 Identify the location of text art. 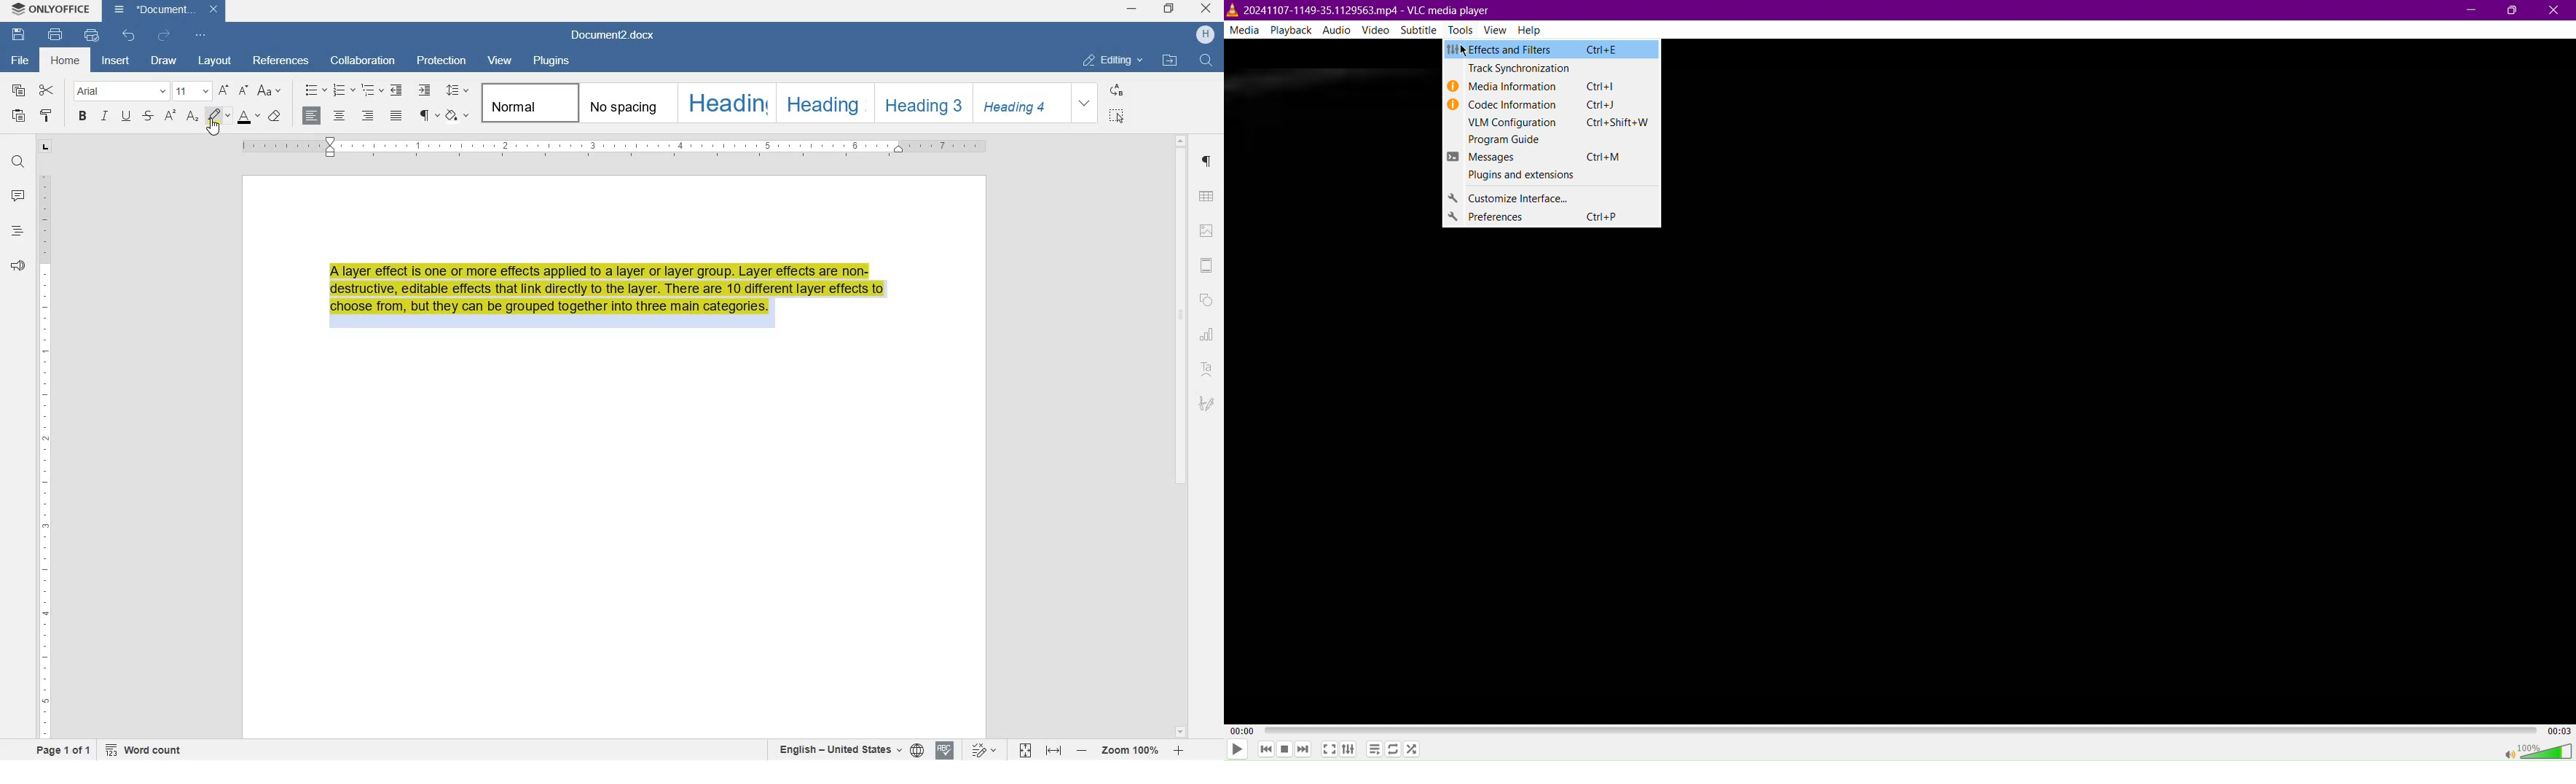
(1206, 370).